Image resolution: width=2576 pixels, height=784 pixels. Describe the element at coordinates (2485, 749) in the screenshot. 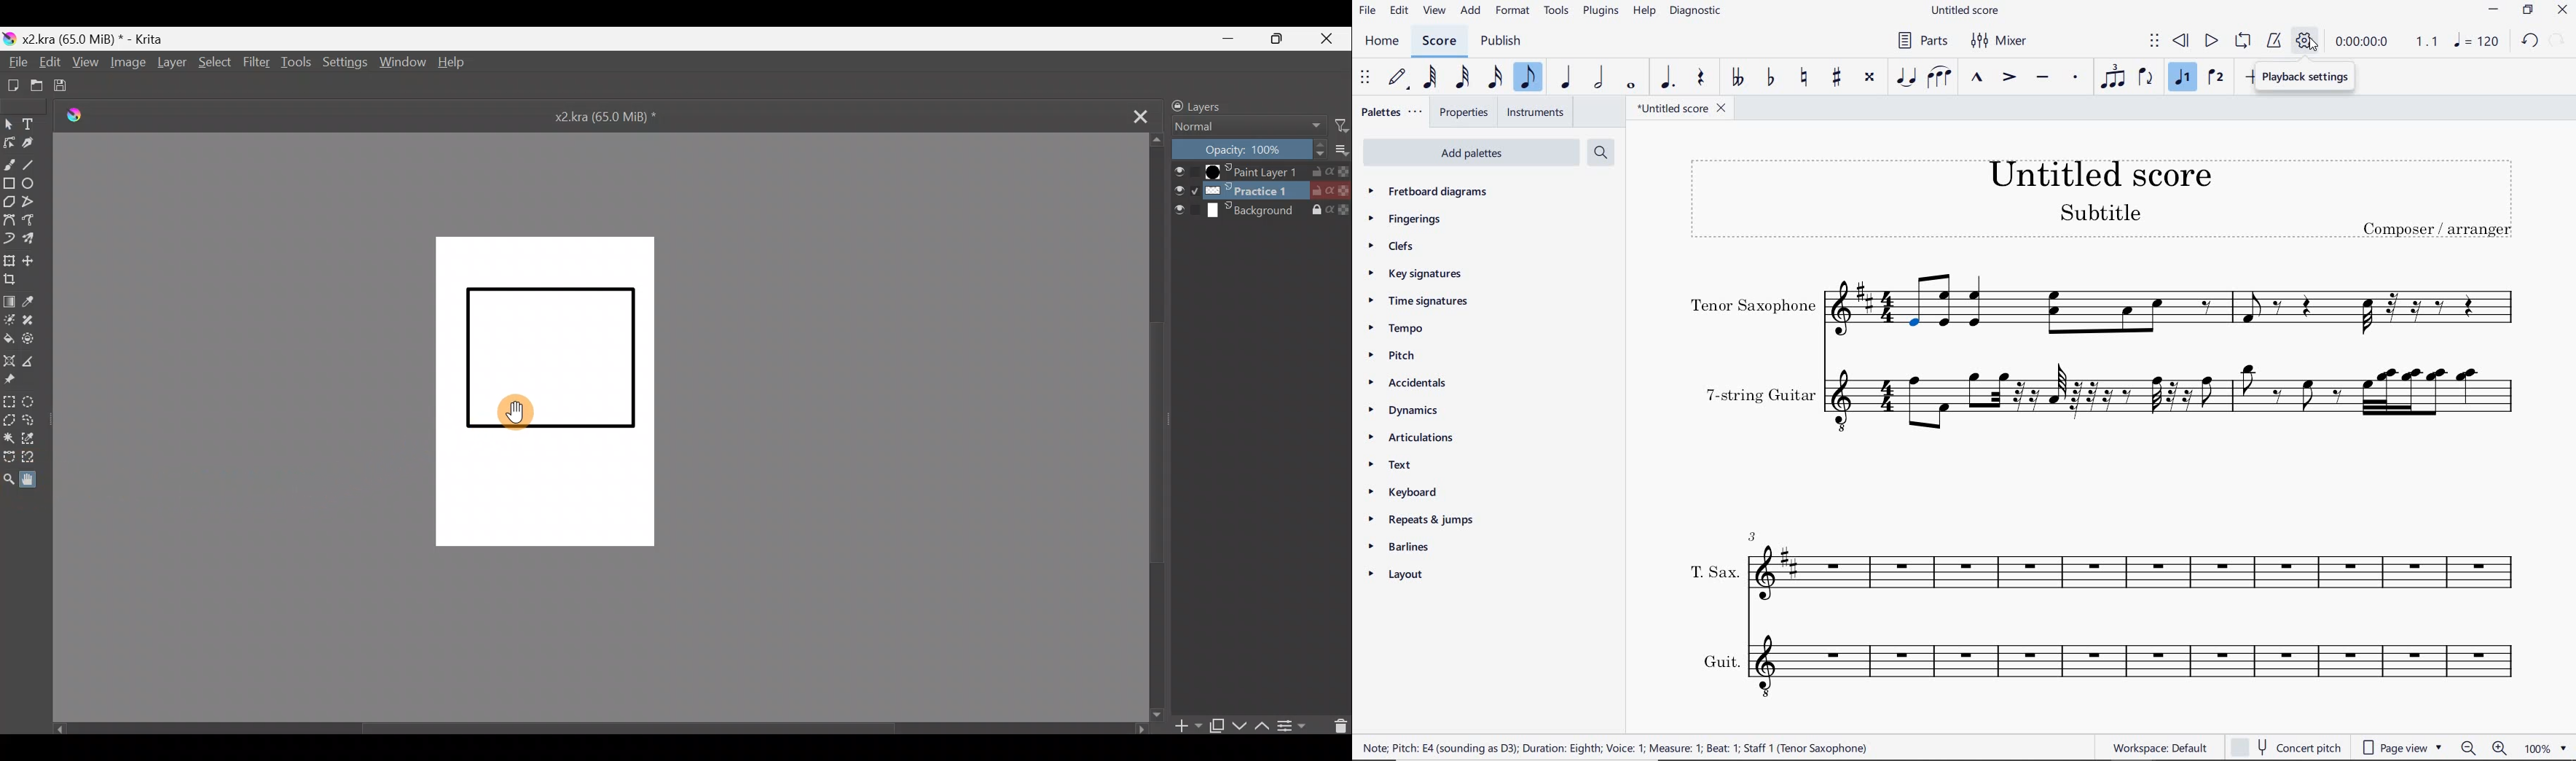

I see `ZOOM OUT OR ZOOM IN` at that location.